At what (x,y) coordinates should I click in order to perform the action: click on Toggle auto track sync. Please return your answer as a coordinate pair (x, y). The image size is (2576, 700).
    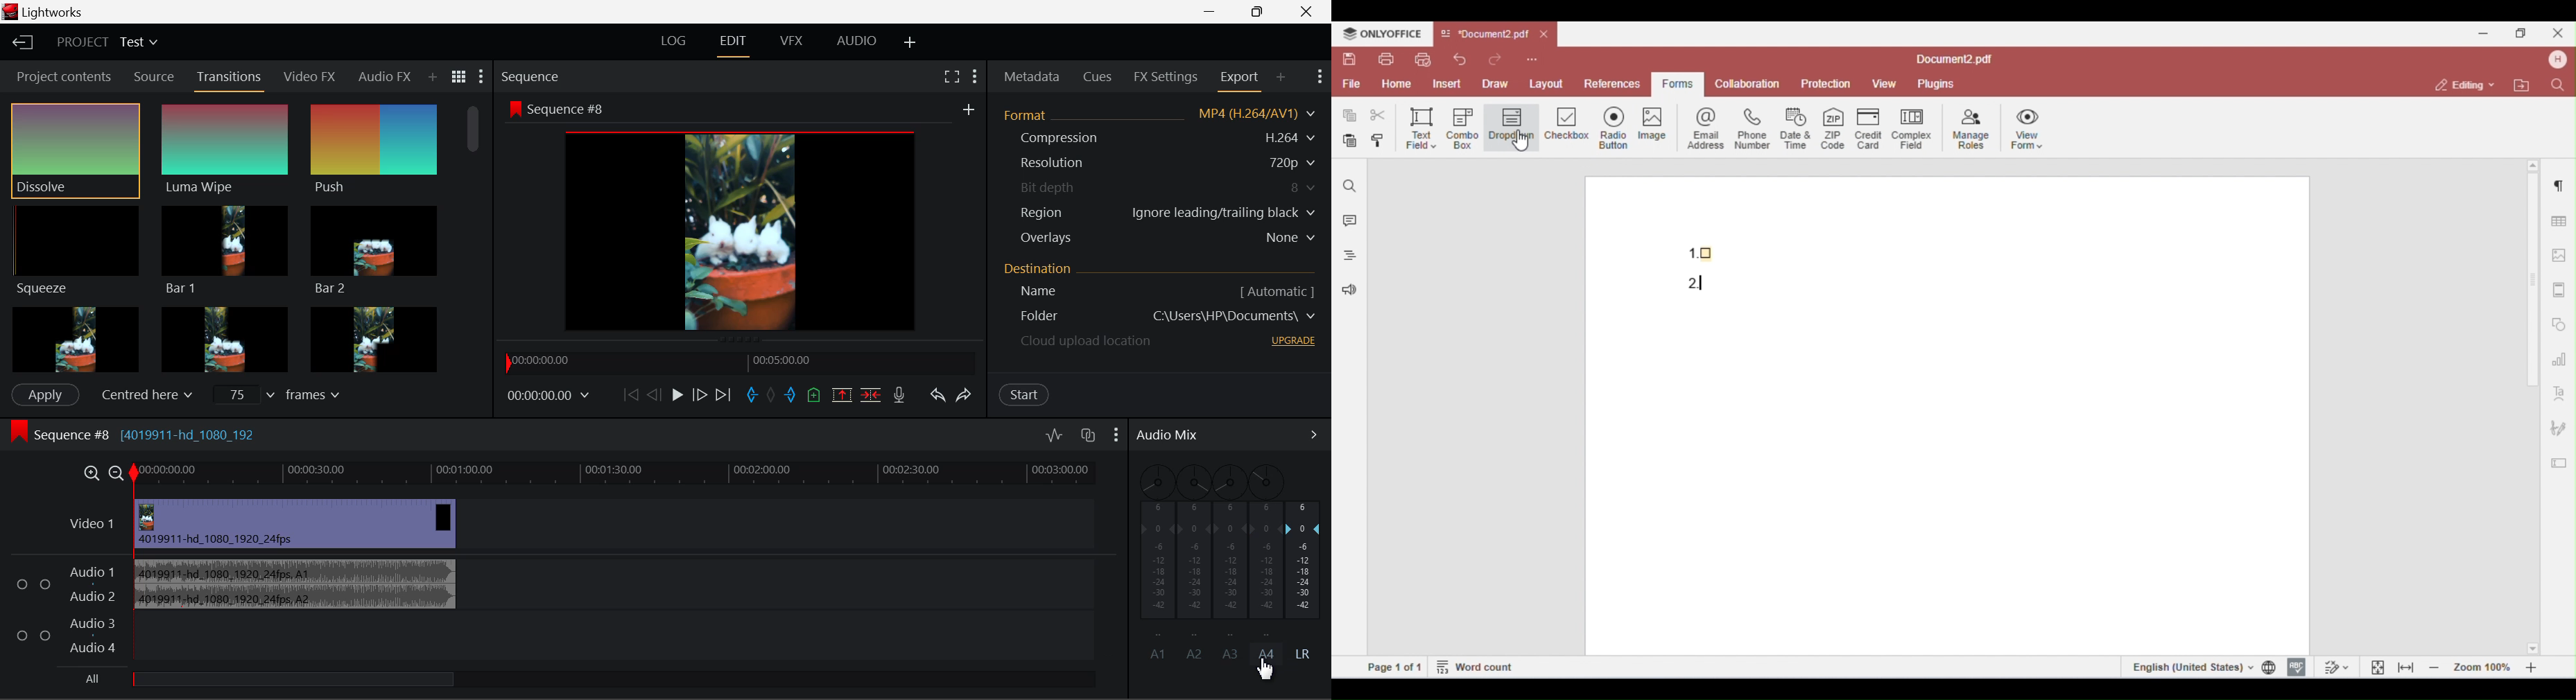
    Looking at the image, I should click on (1086, 439).